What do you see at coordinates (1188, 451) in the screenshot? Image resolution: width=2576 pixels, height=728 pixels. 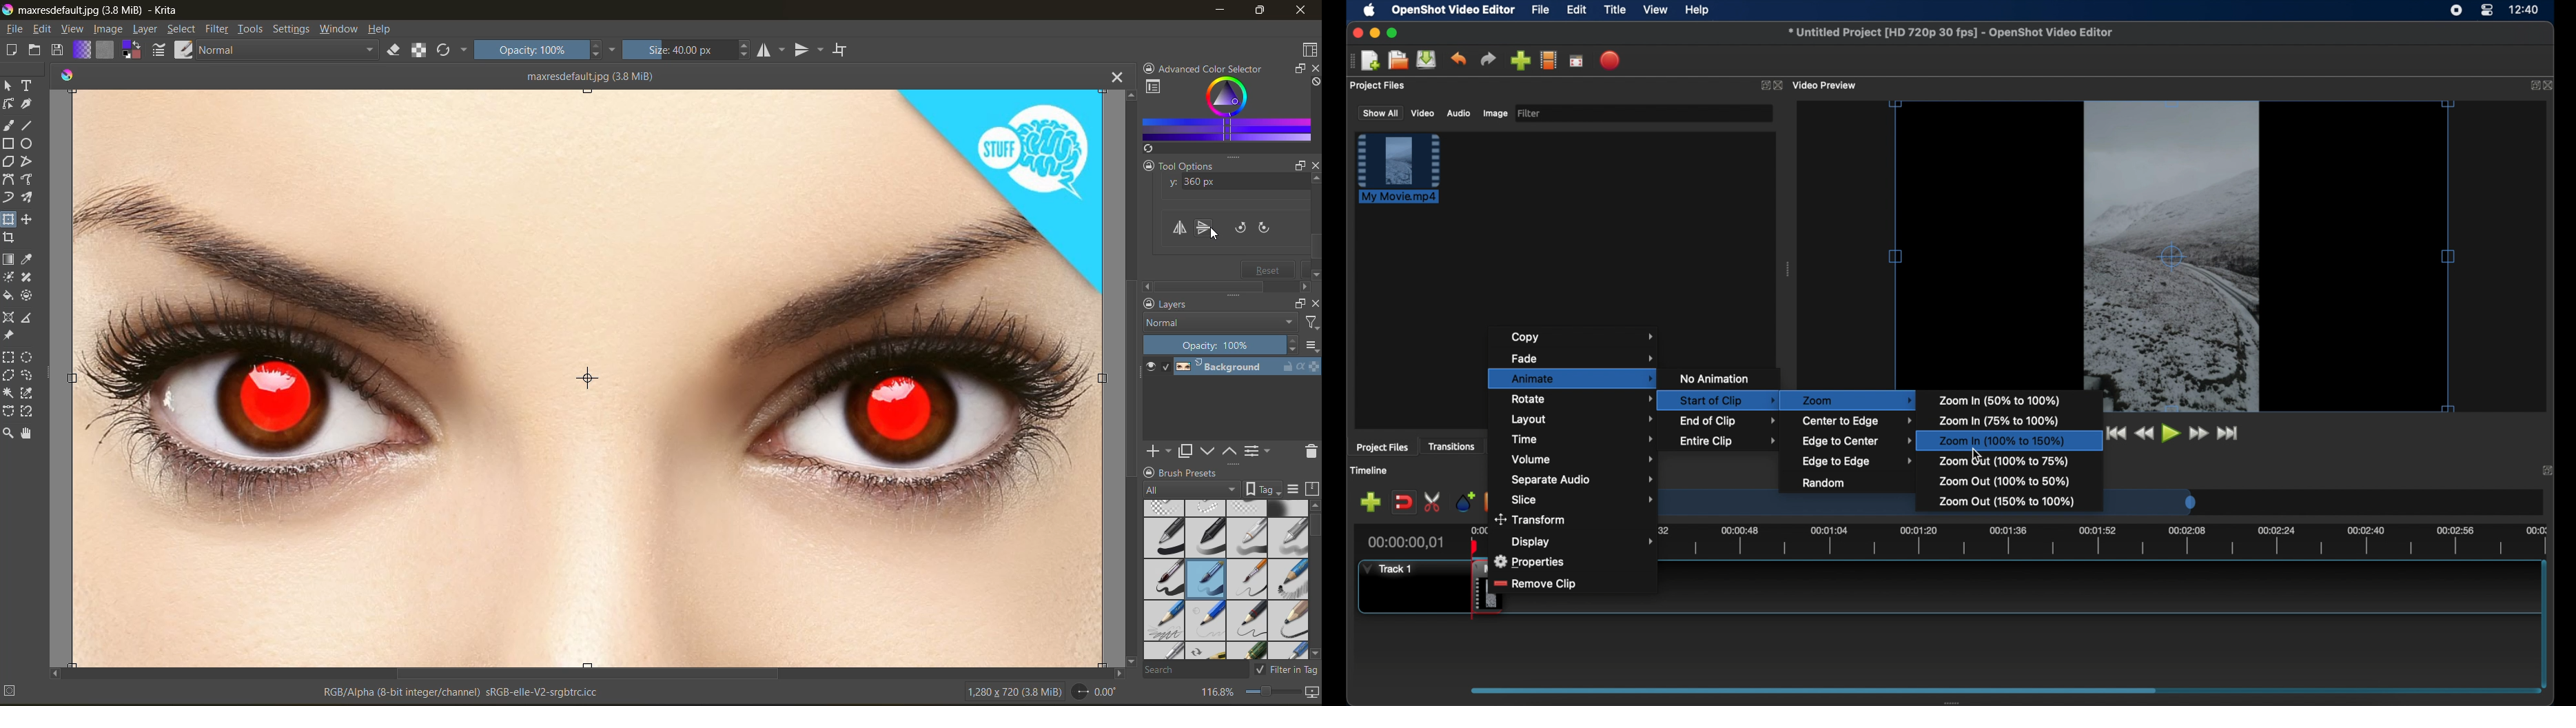 I see `duplicate layer or mask` at bounding box center [1188, 451].